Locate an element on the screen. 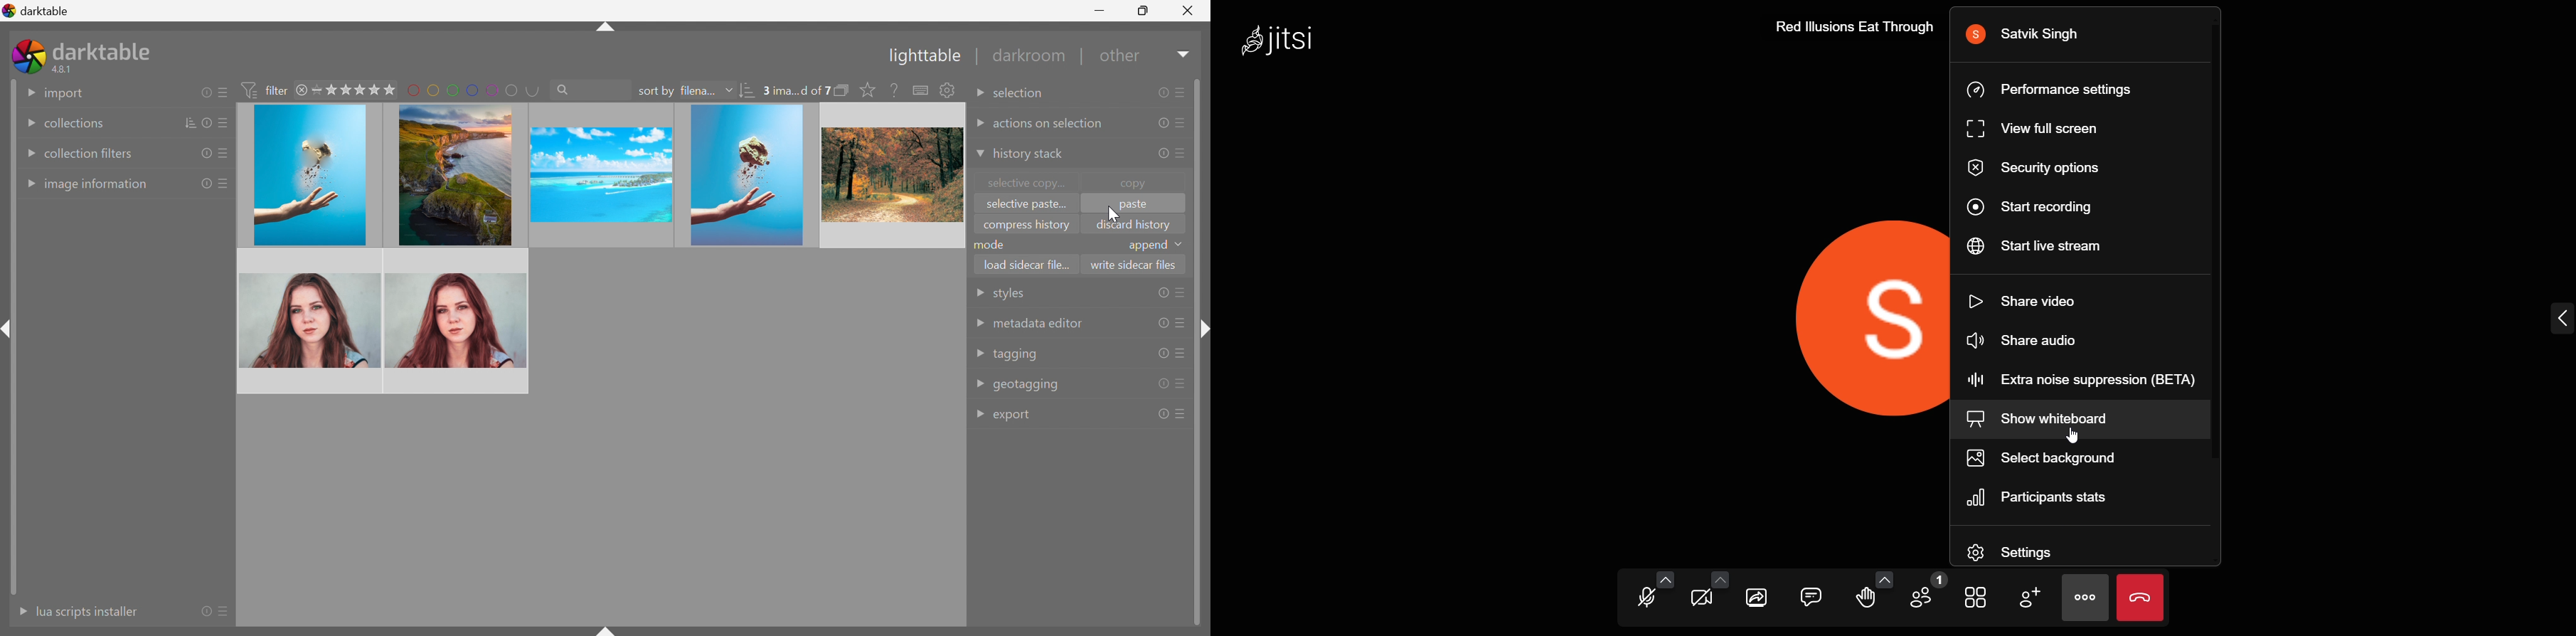  enable this then click on a control element to see its online help is located at coordinates (895, 90).